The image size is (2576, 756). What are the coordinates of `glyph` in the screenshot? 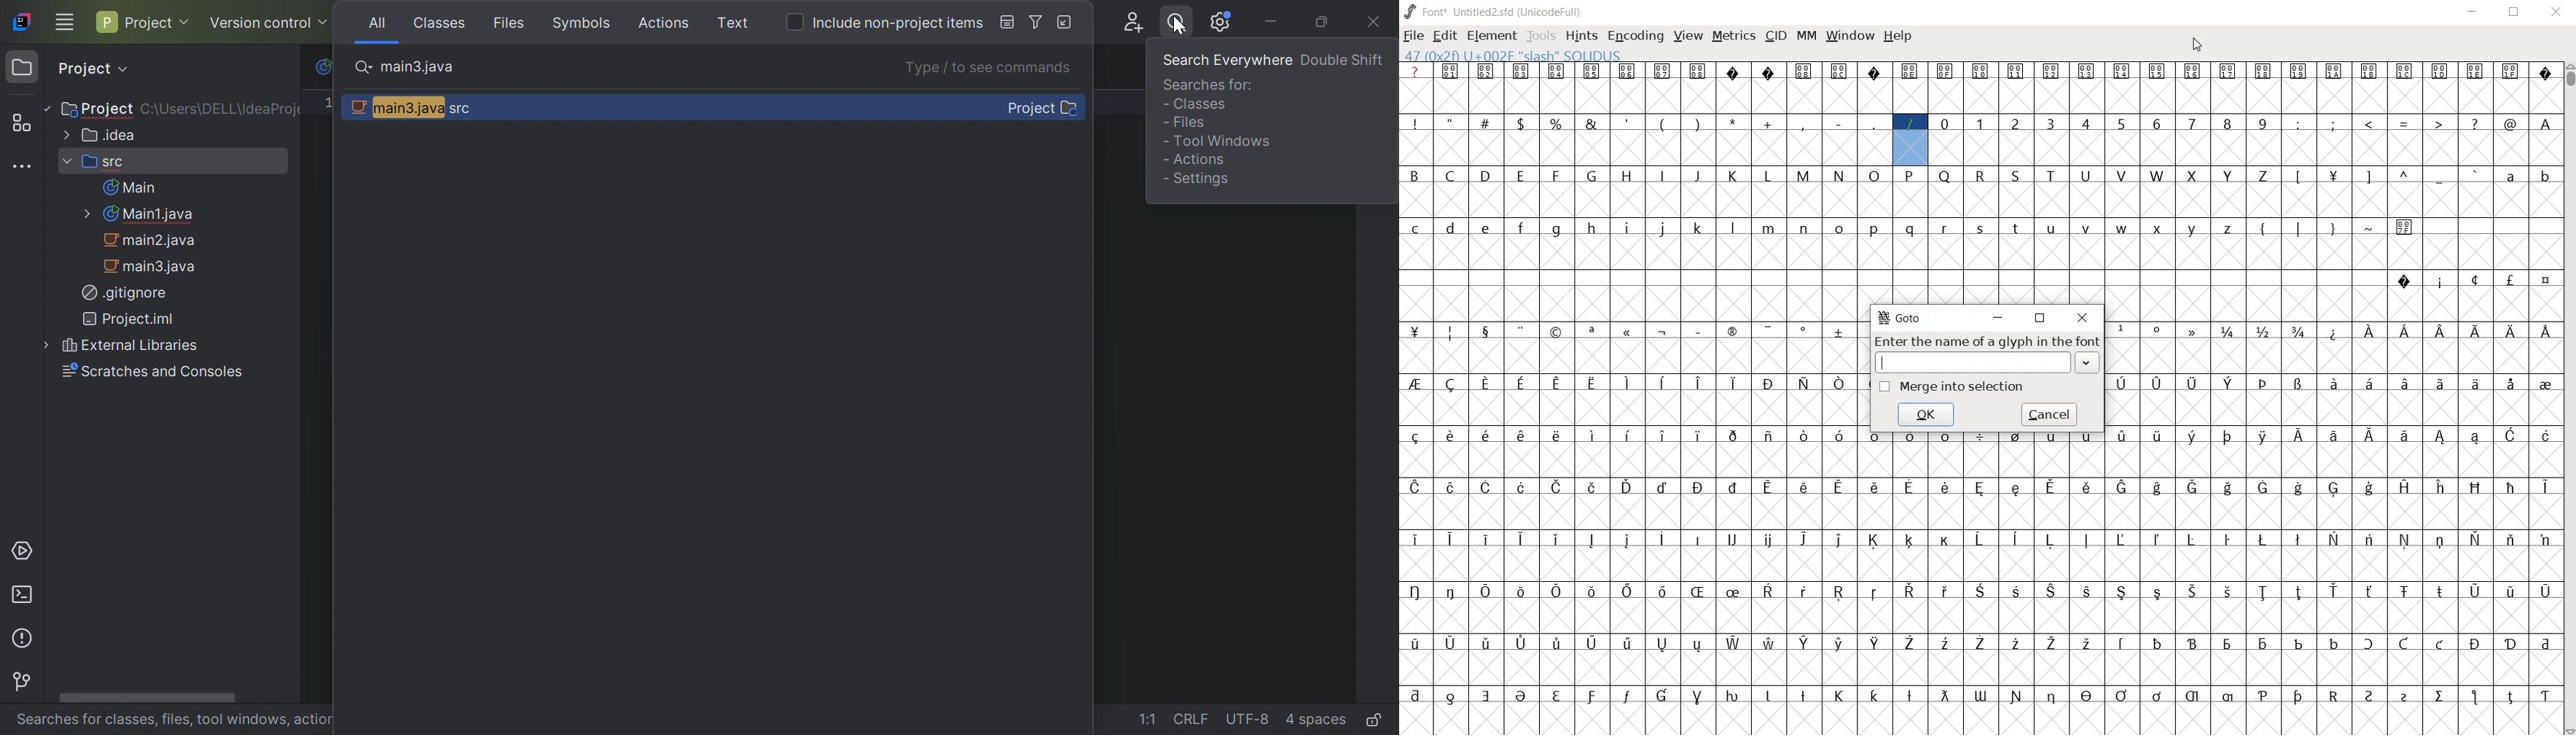 It's located at (2334, 436).